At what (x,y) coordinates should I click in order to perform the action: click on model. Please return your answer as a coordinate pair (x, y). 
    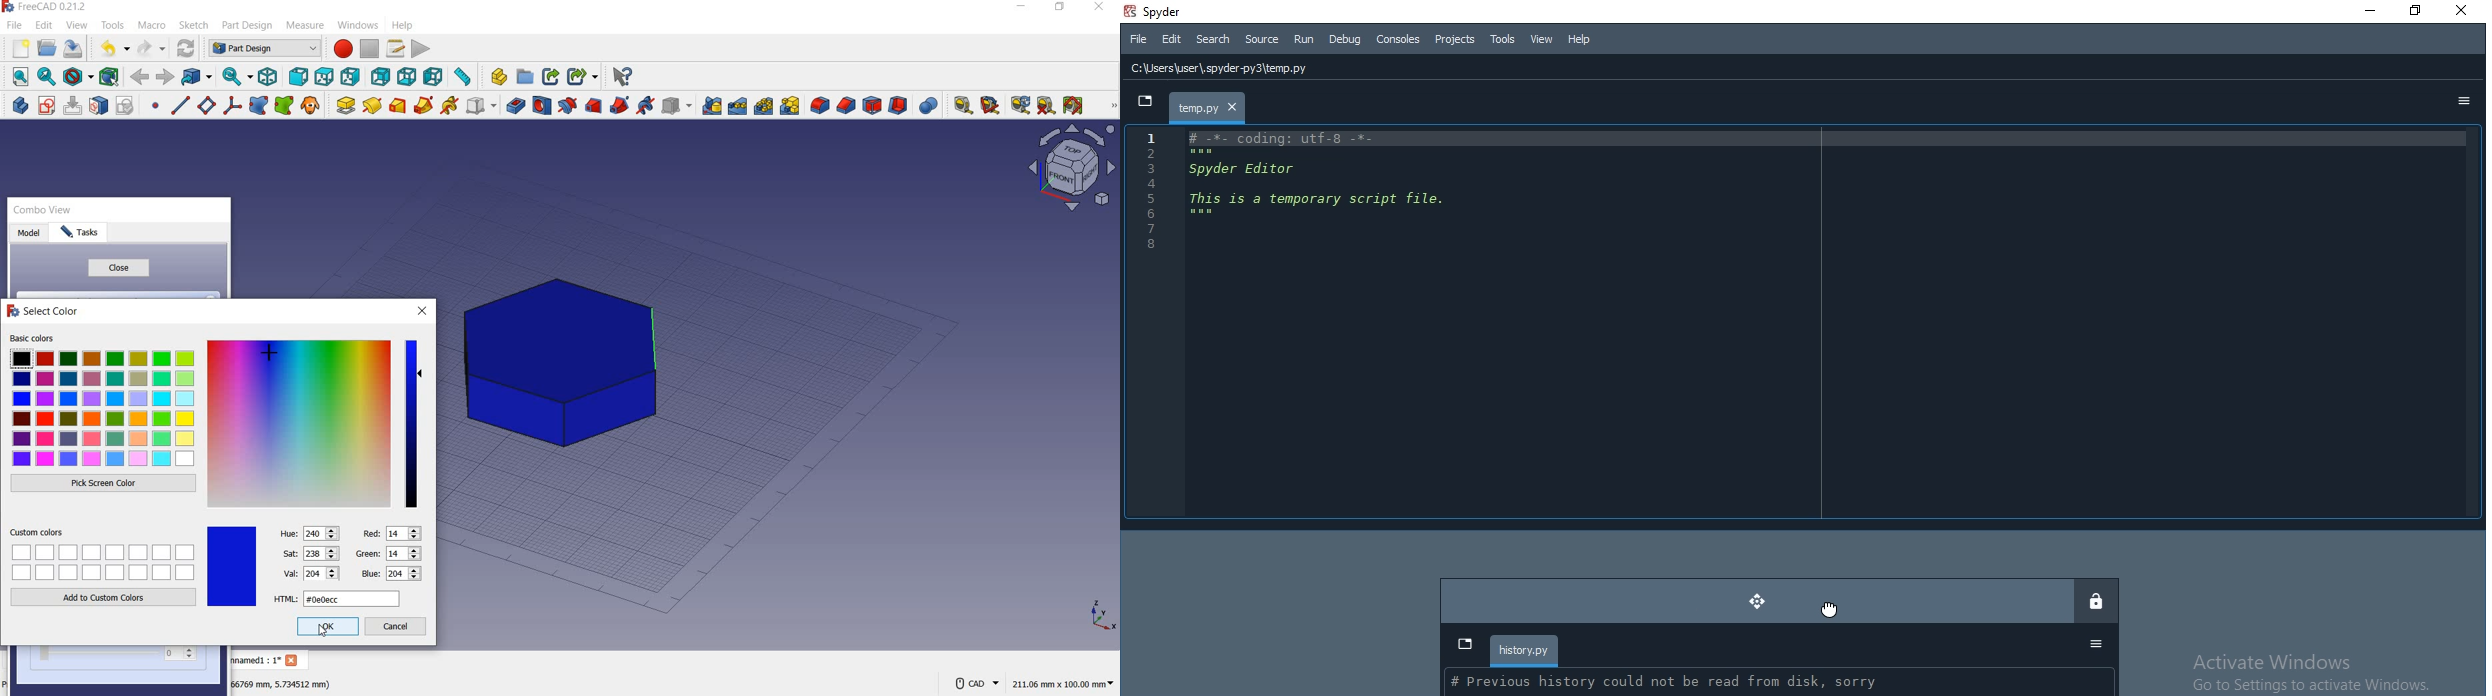
    Looking at the image, I should click on (29, 233).